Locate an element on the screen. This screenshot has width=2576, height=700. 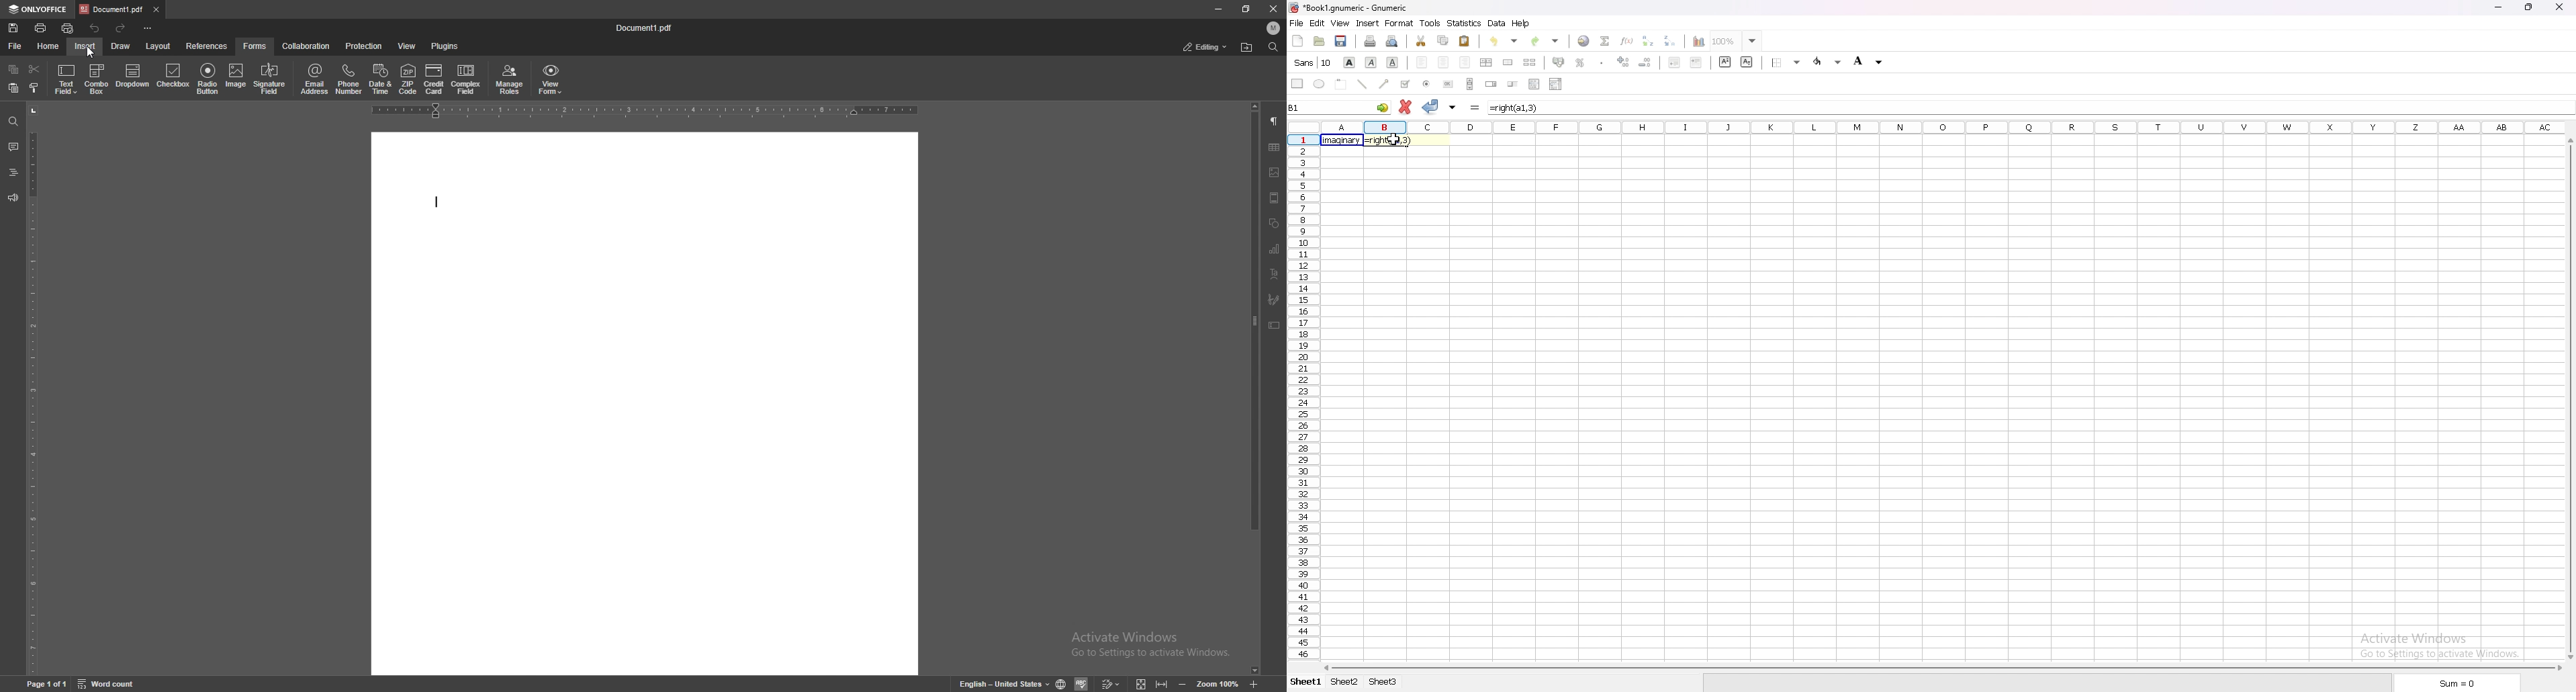
print is located at coordinates (41, 27).